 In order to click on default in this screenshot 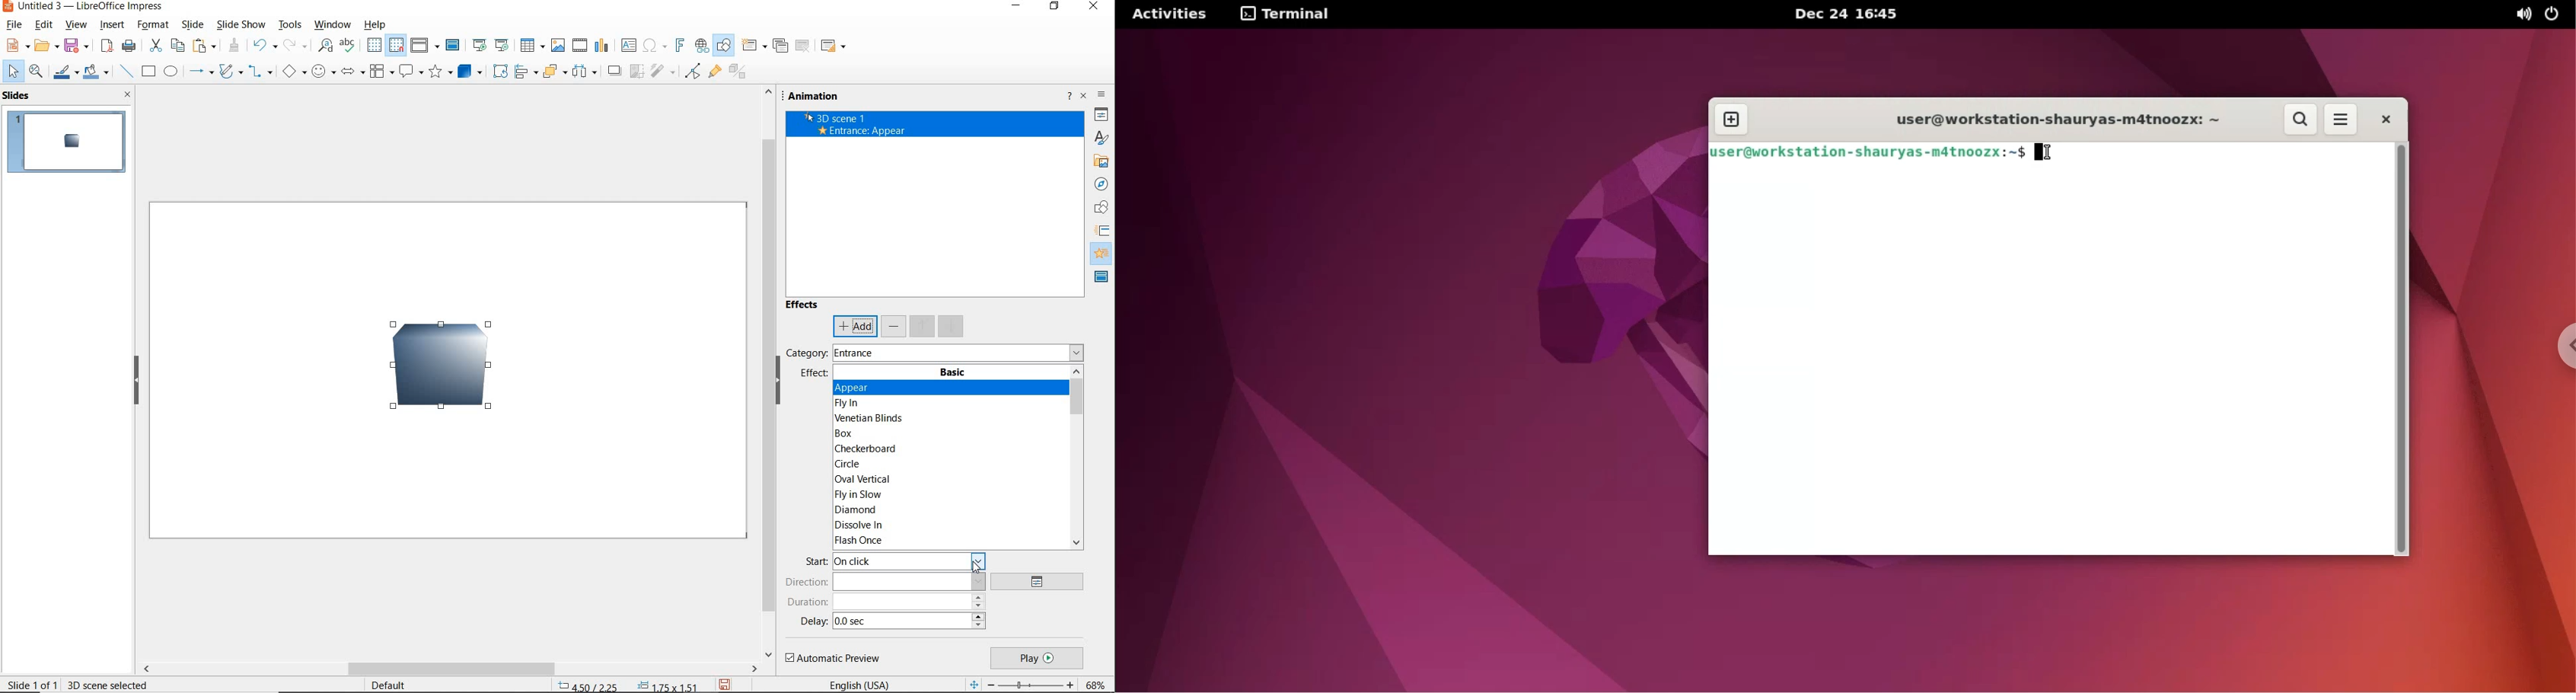, I will do `click(387, 684)`.